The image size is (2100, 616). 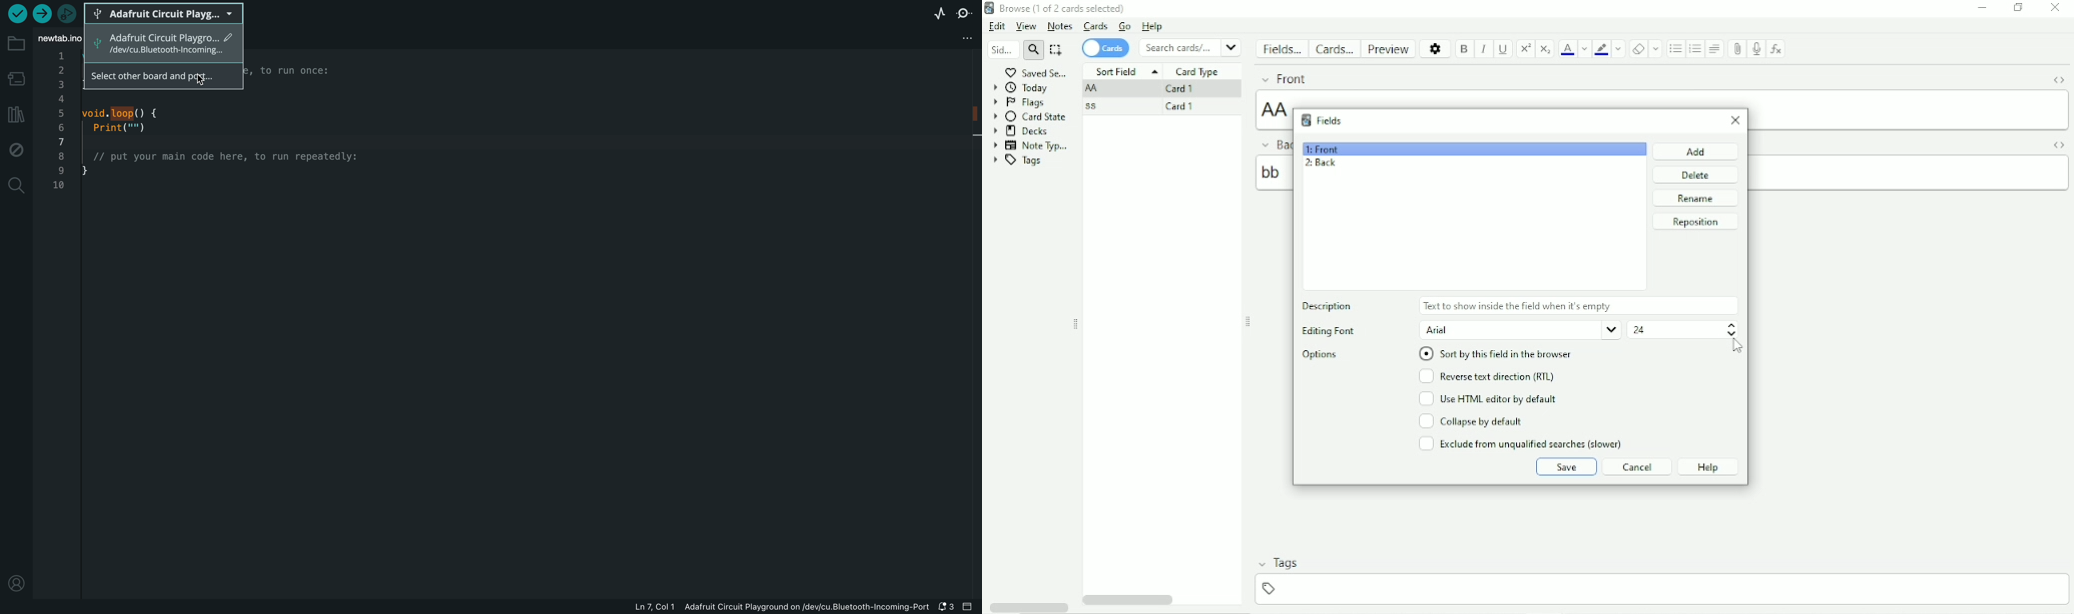 What do you see at coordinates (1738, 347) in the screenshot?
I see `Cursor` at bounding box center [1738, 347].